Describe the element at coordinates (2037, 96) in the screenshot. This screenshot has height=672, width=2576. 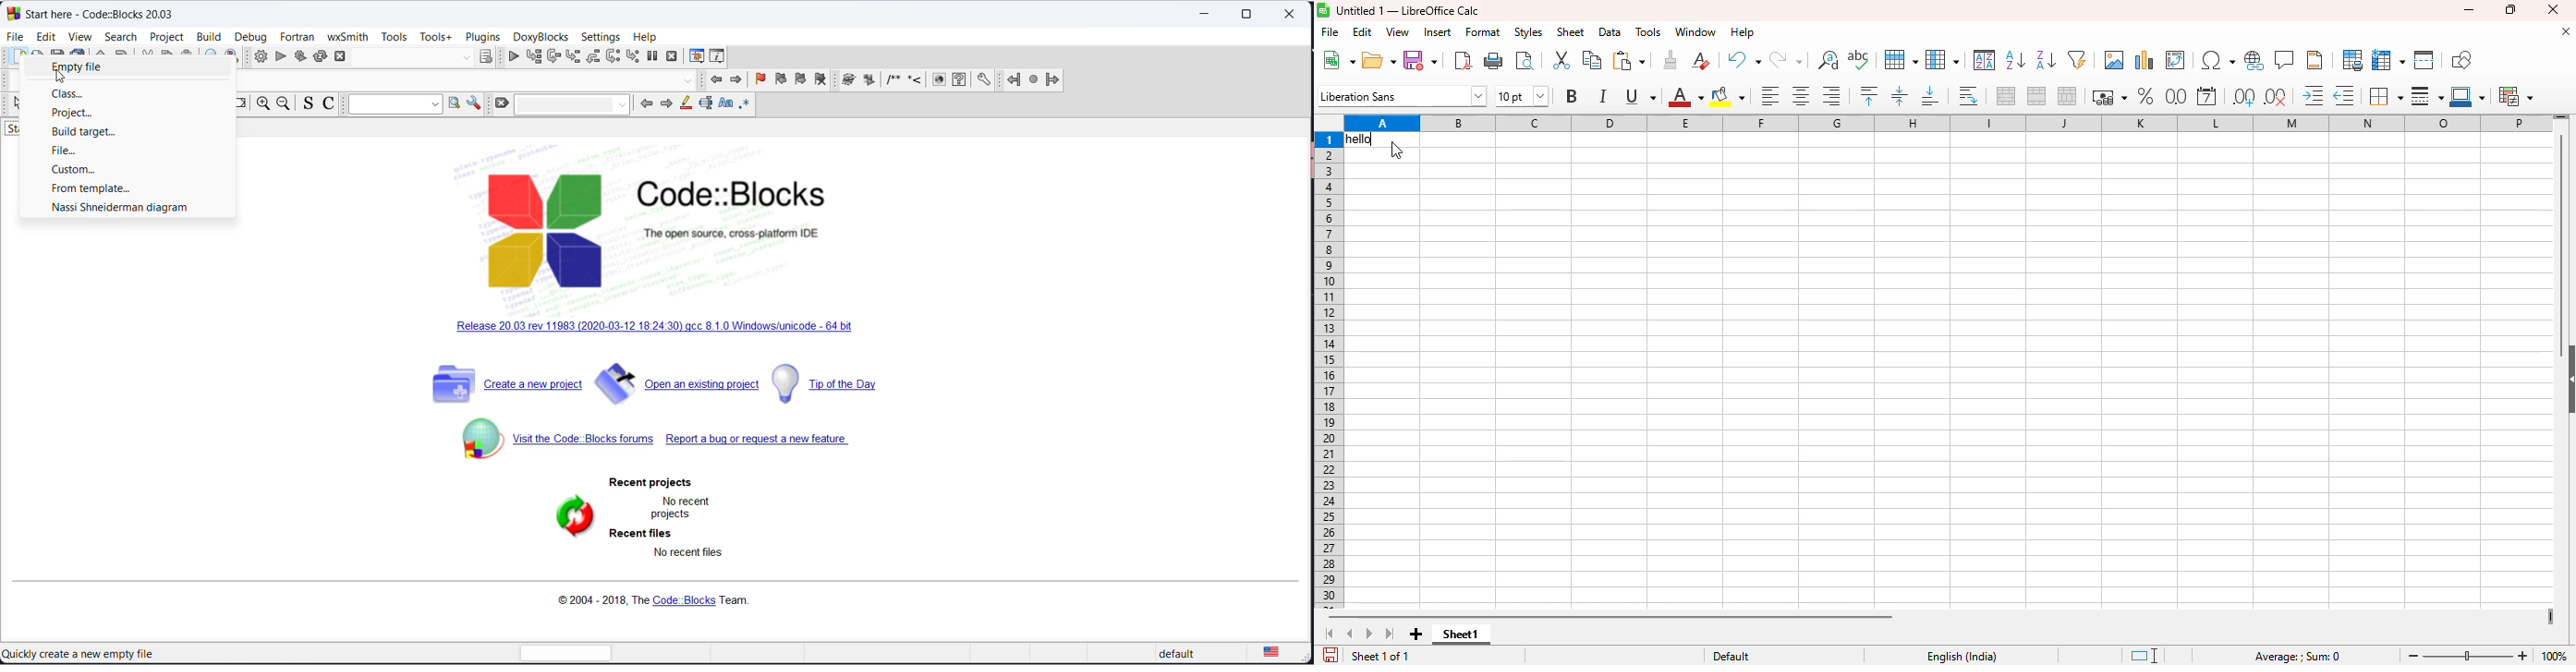
I see `merge cells` at that location.